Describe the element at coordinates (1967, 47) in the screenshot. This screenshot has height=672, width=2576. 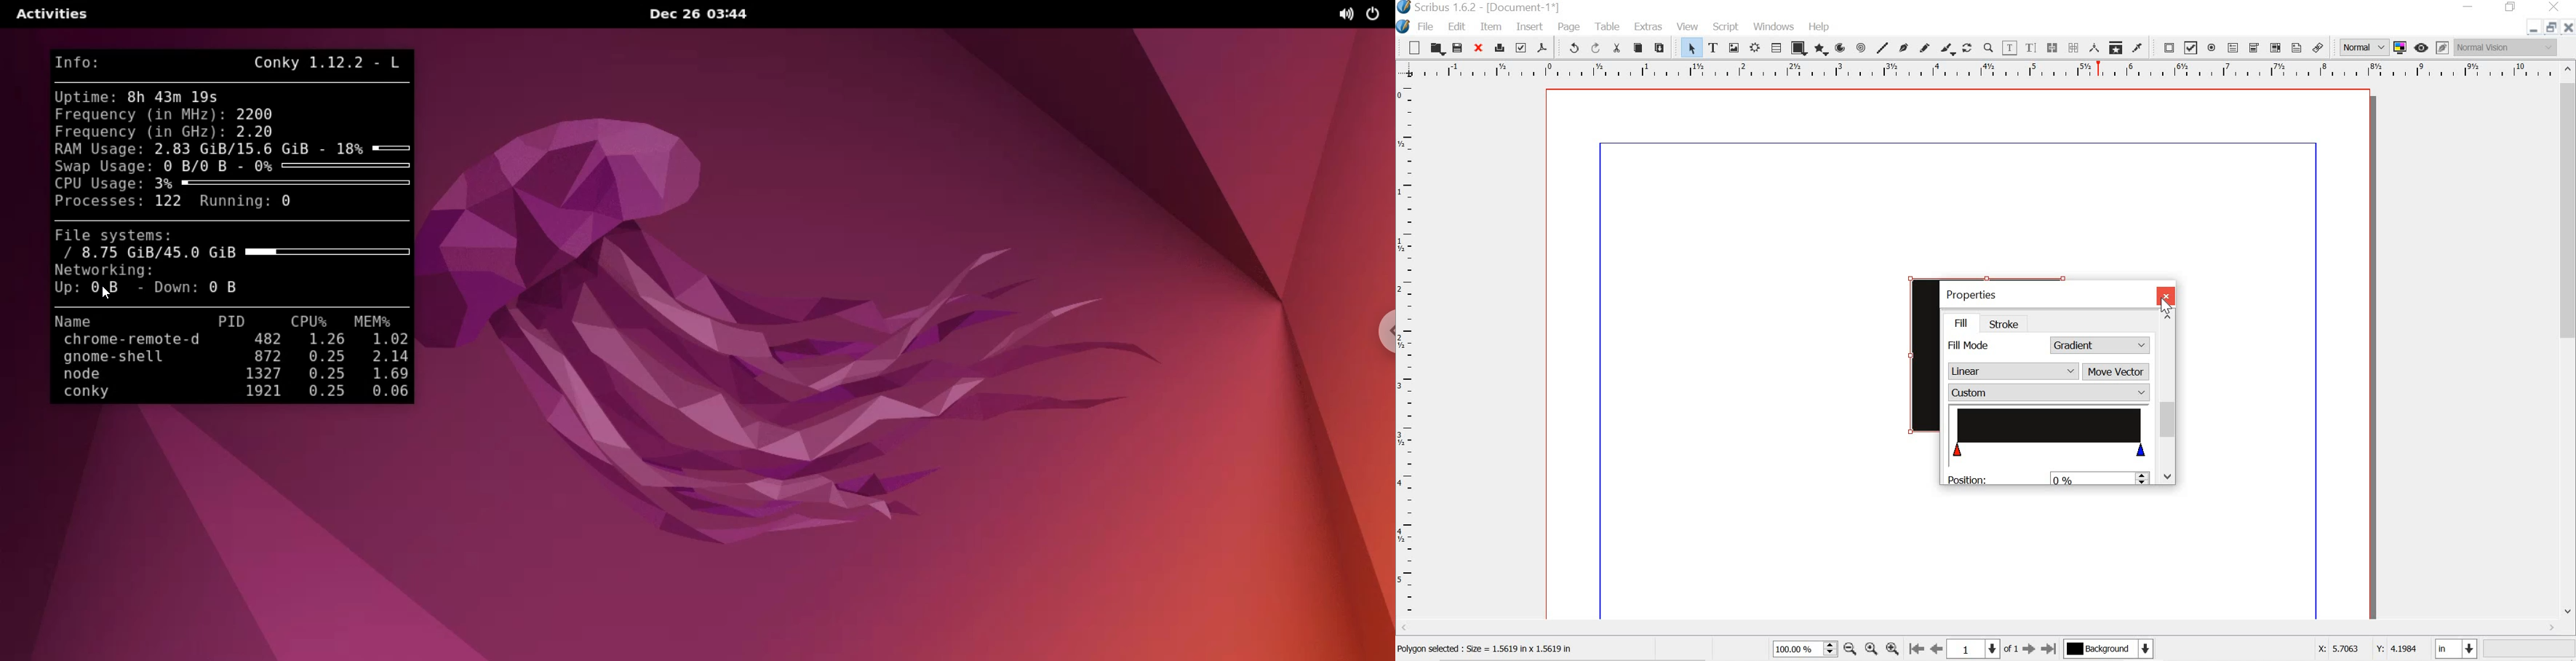
I see `rotate item` at that location.